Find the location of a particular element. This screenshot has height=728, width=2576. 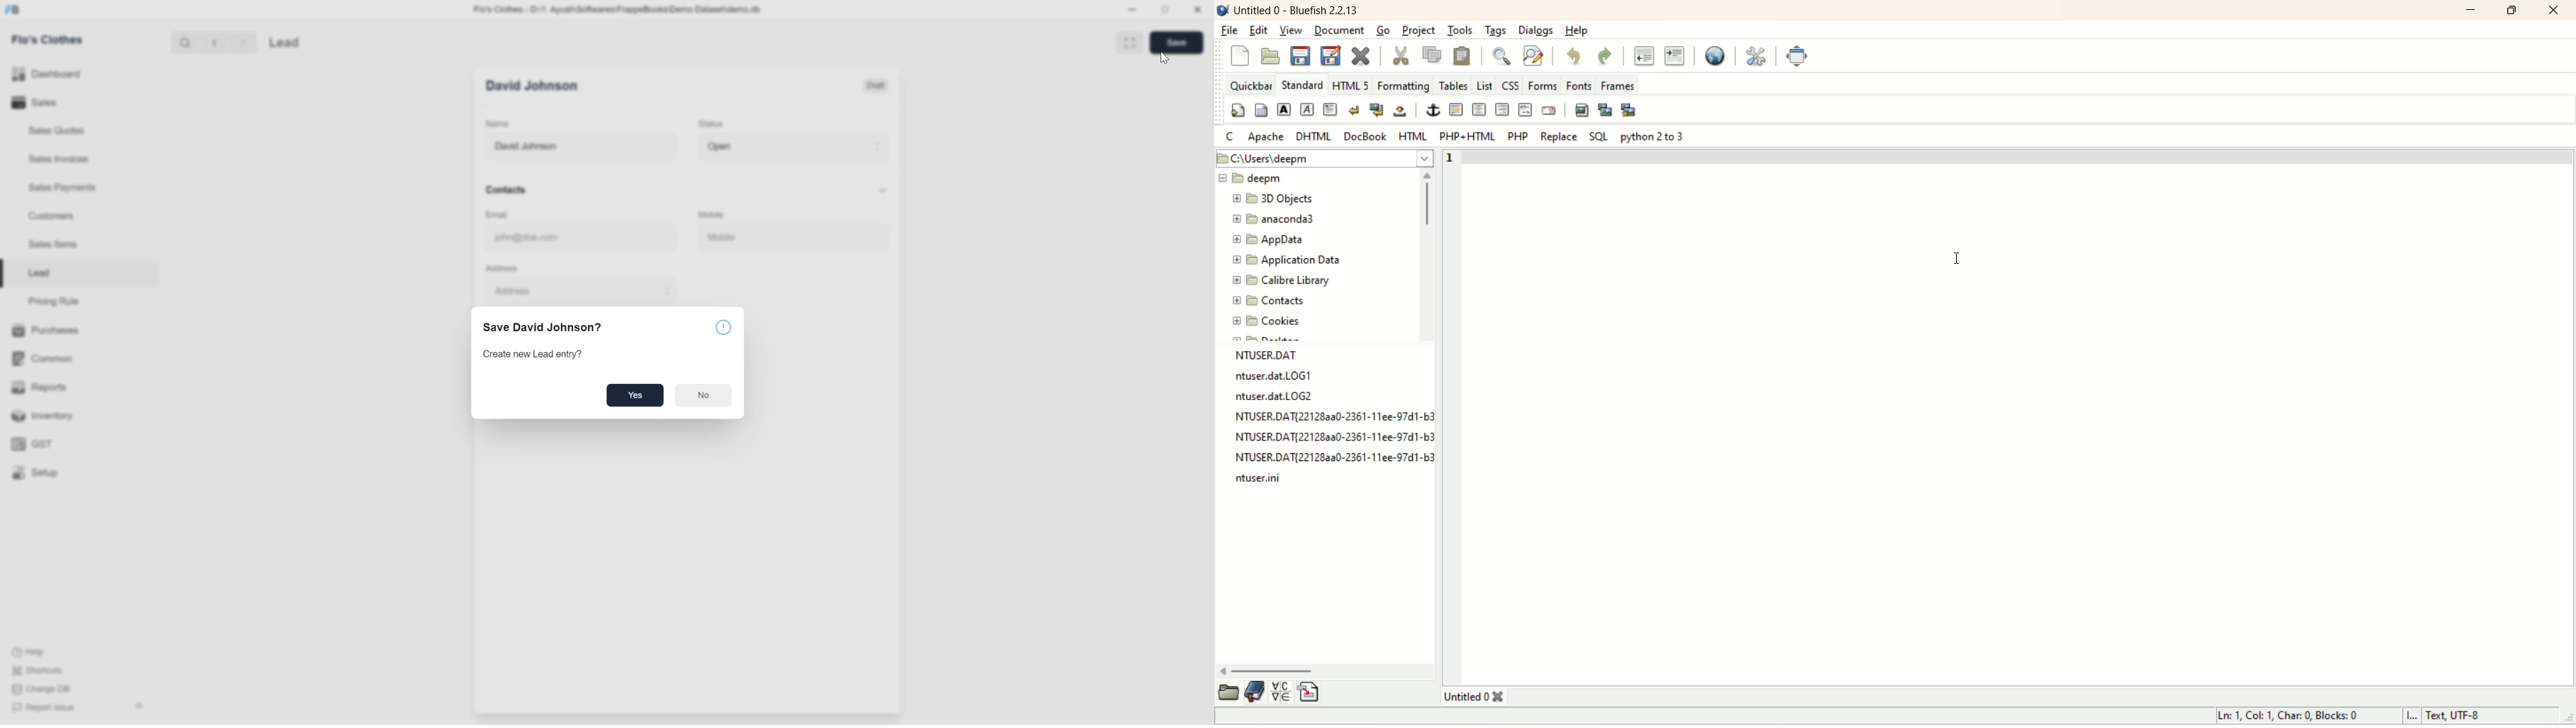

Address  is located at coordinates (574, 289).